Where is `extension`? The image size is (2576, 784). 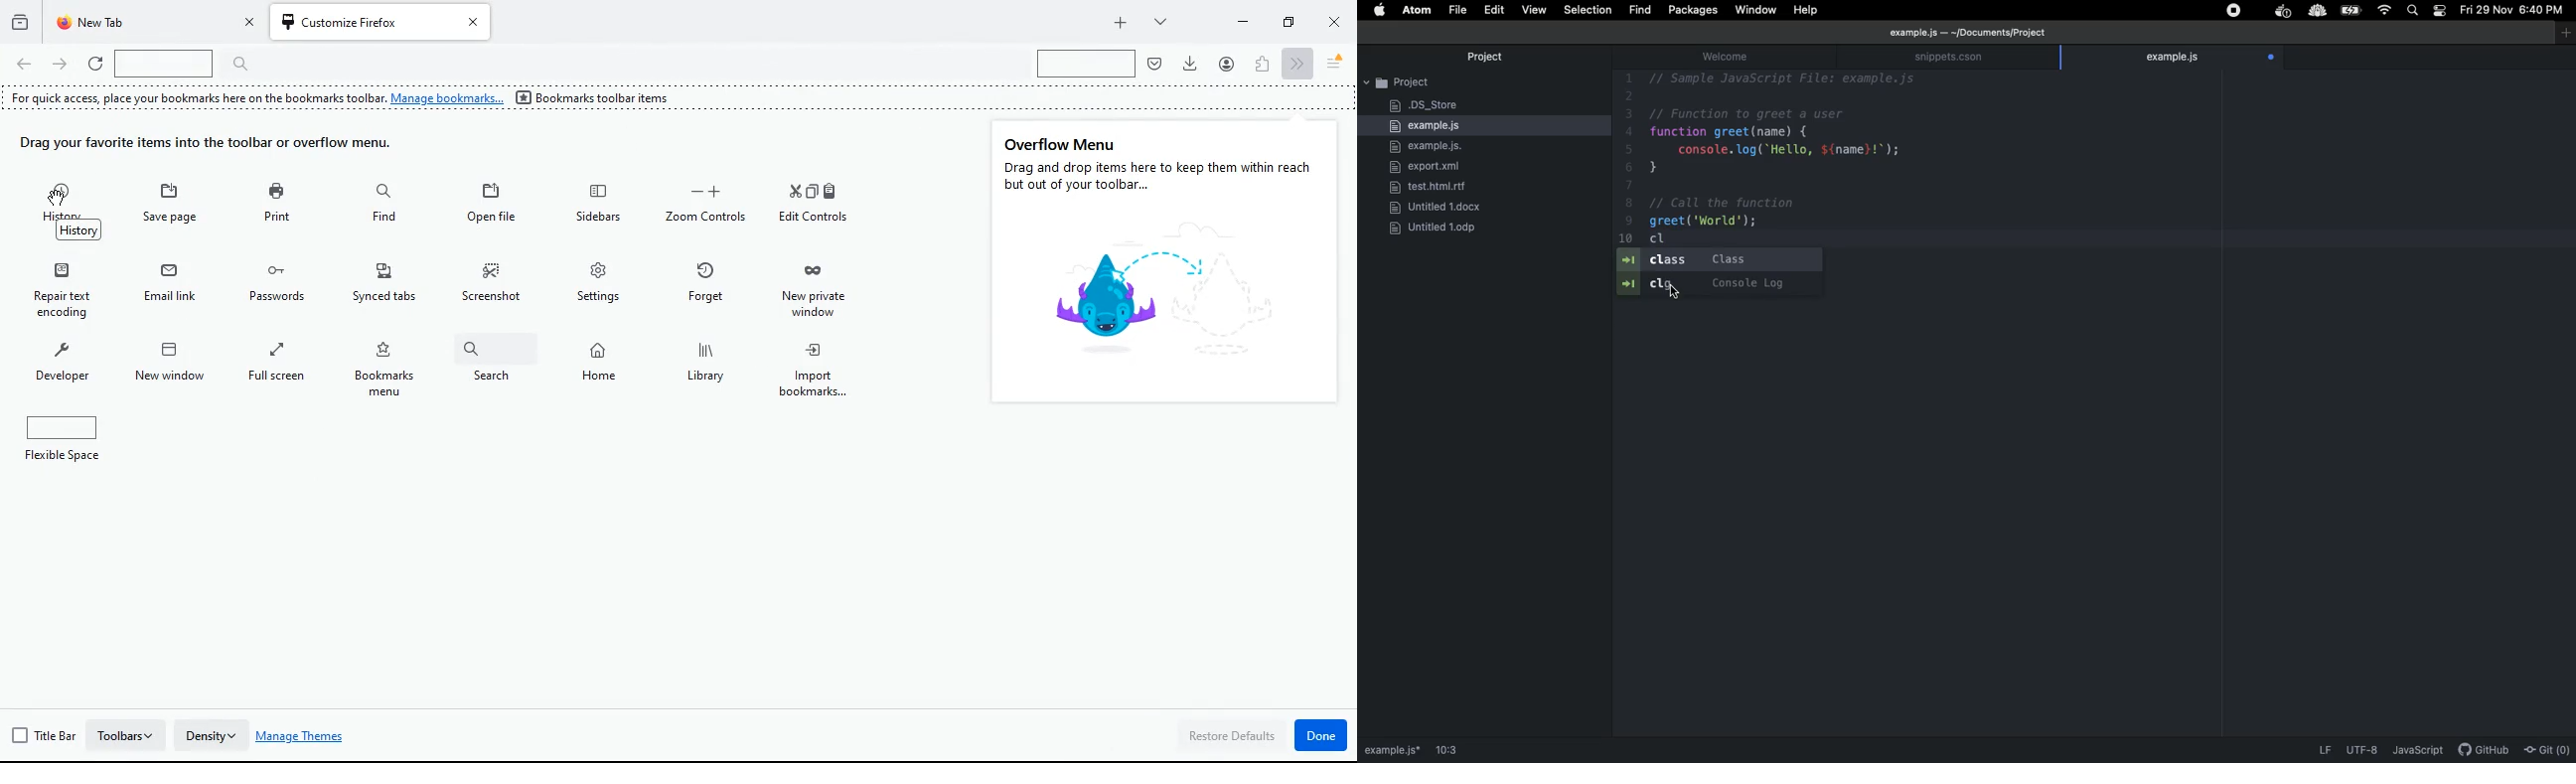
extension is located at coordinates (2282, 12).